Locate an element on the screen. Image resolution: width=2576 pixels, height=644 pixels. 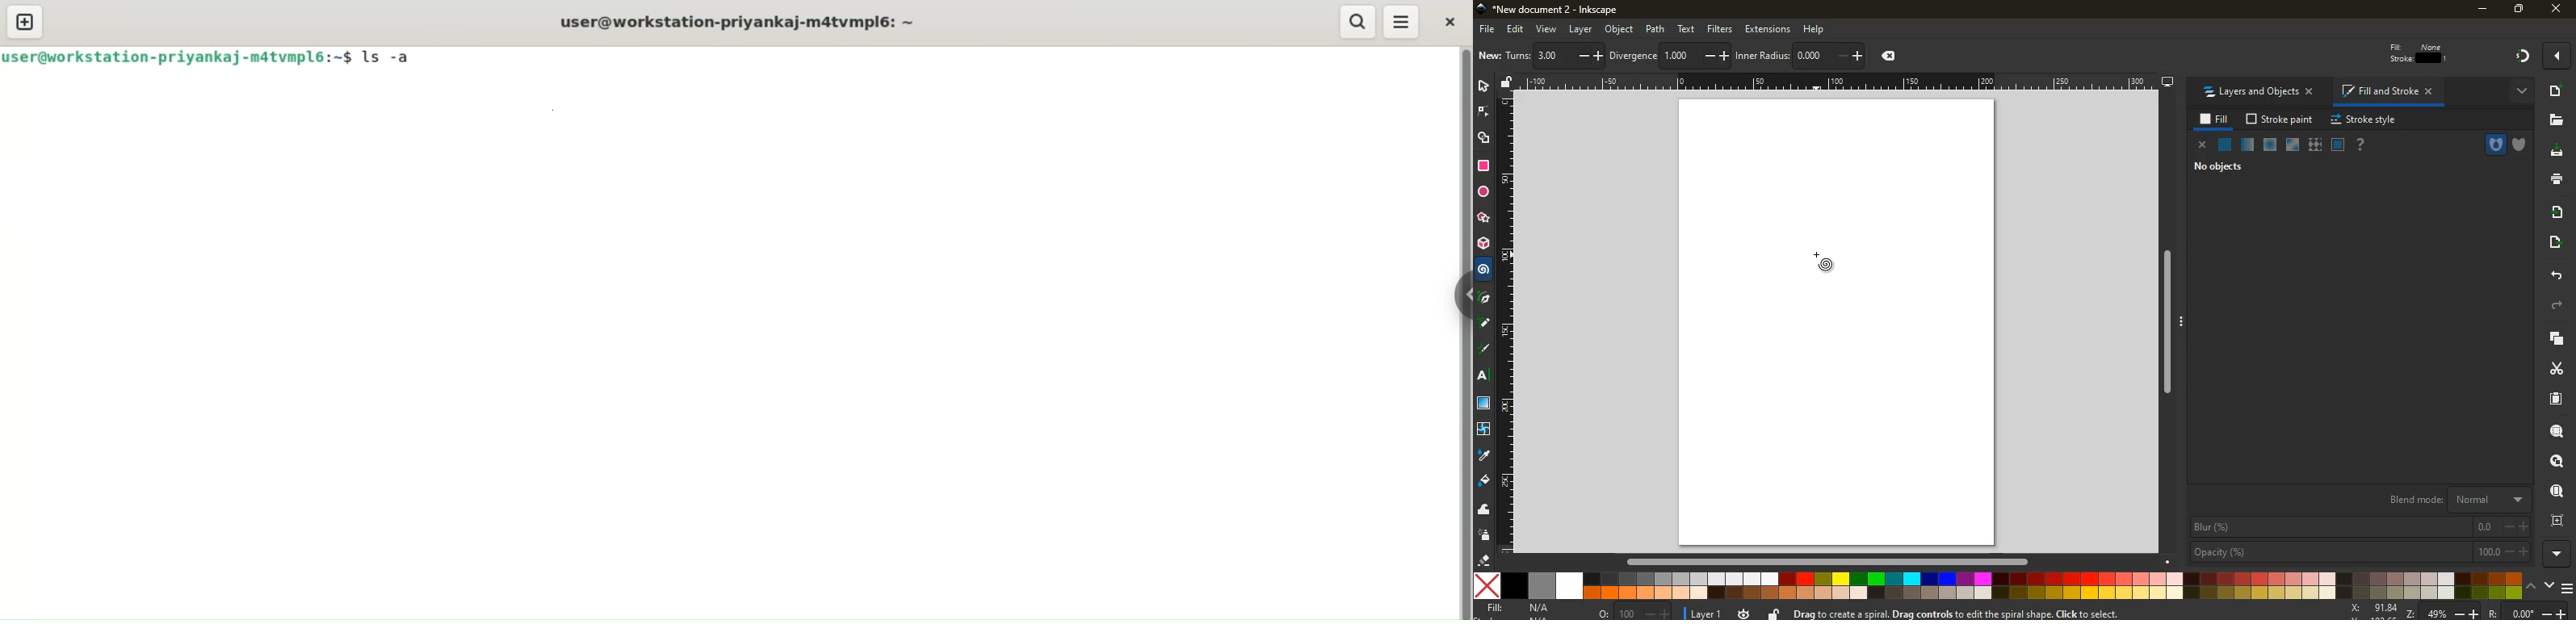
blend mode is located at coordinates (2451, 501).